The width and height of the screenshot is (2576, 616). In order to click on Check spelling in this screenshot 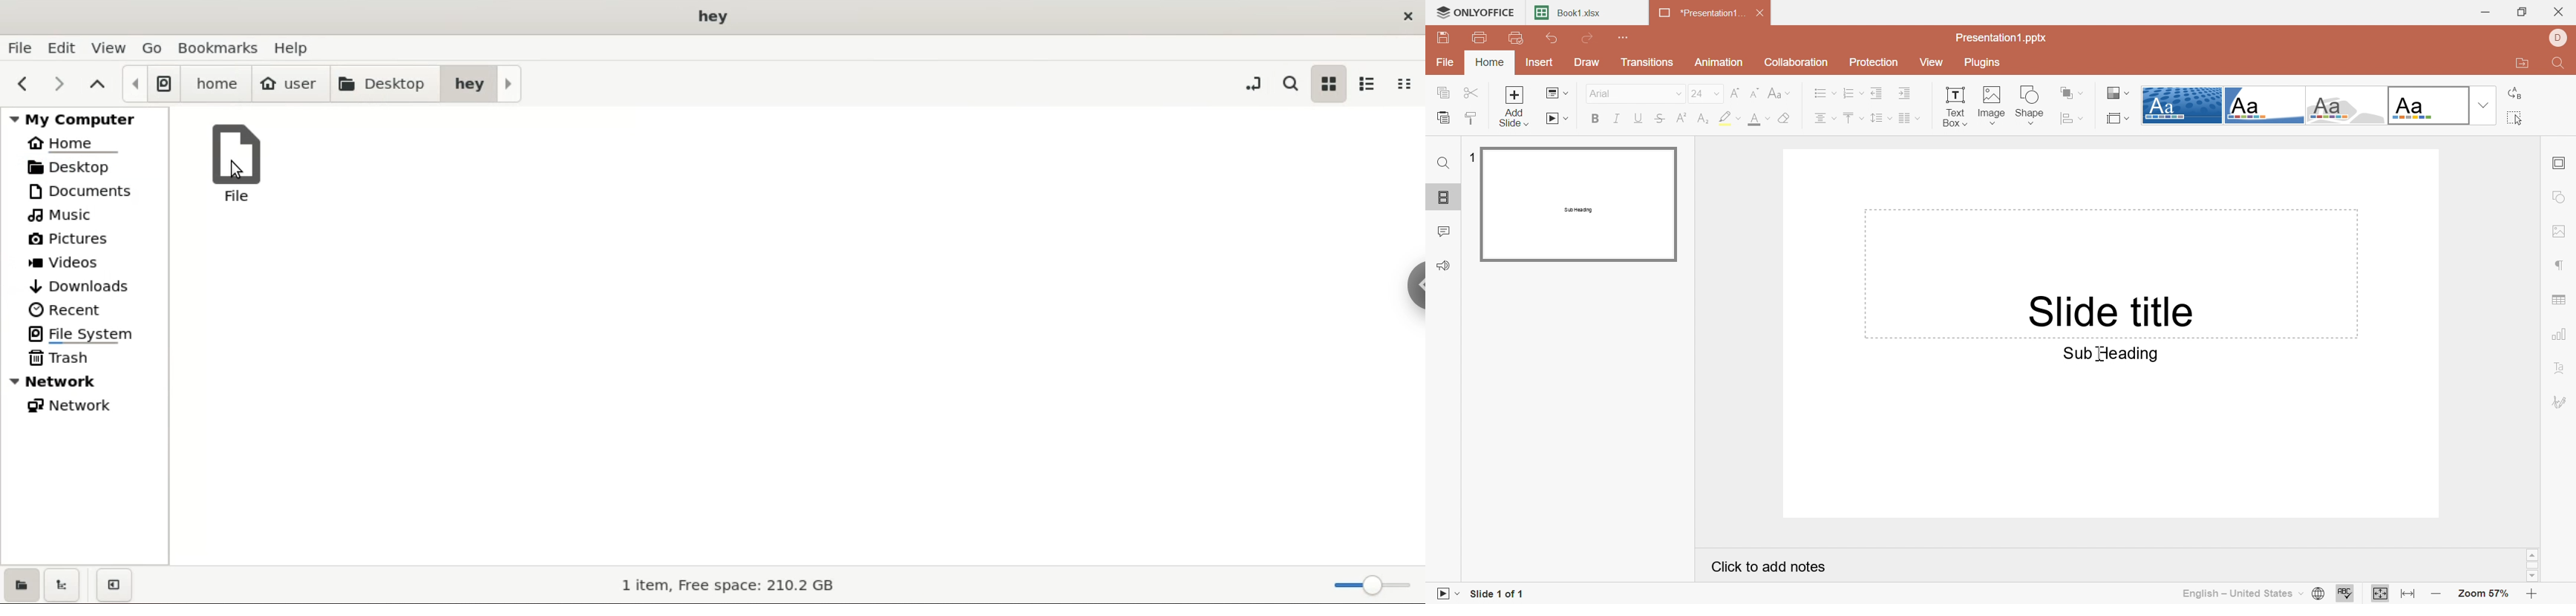, I will do `click(2345, 593)`.